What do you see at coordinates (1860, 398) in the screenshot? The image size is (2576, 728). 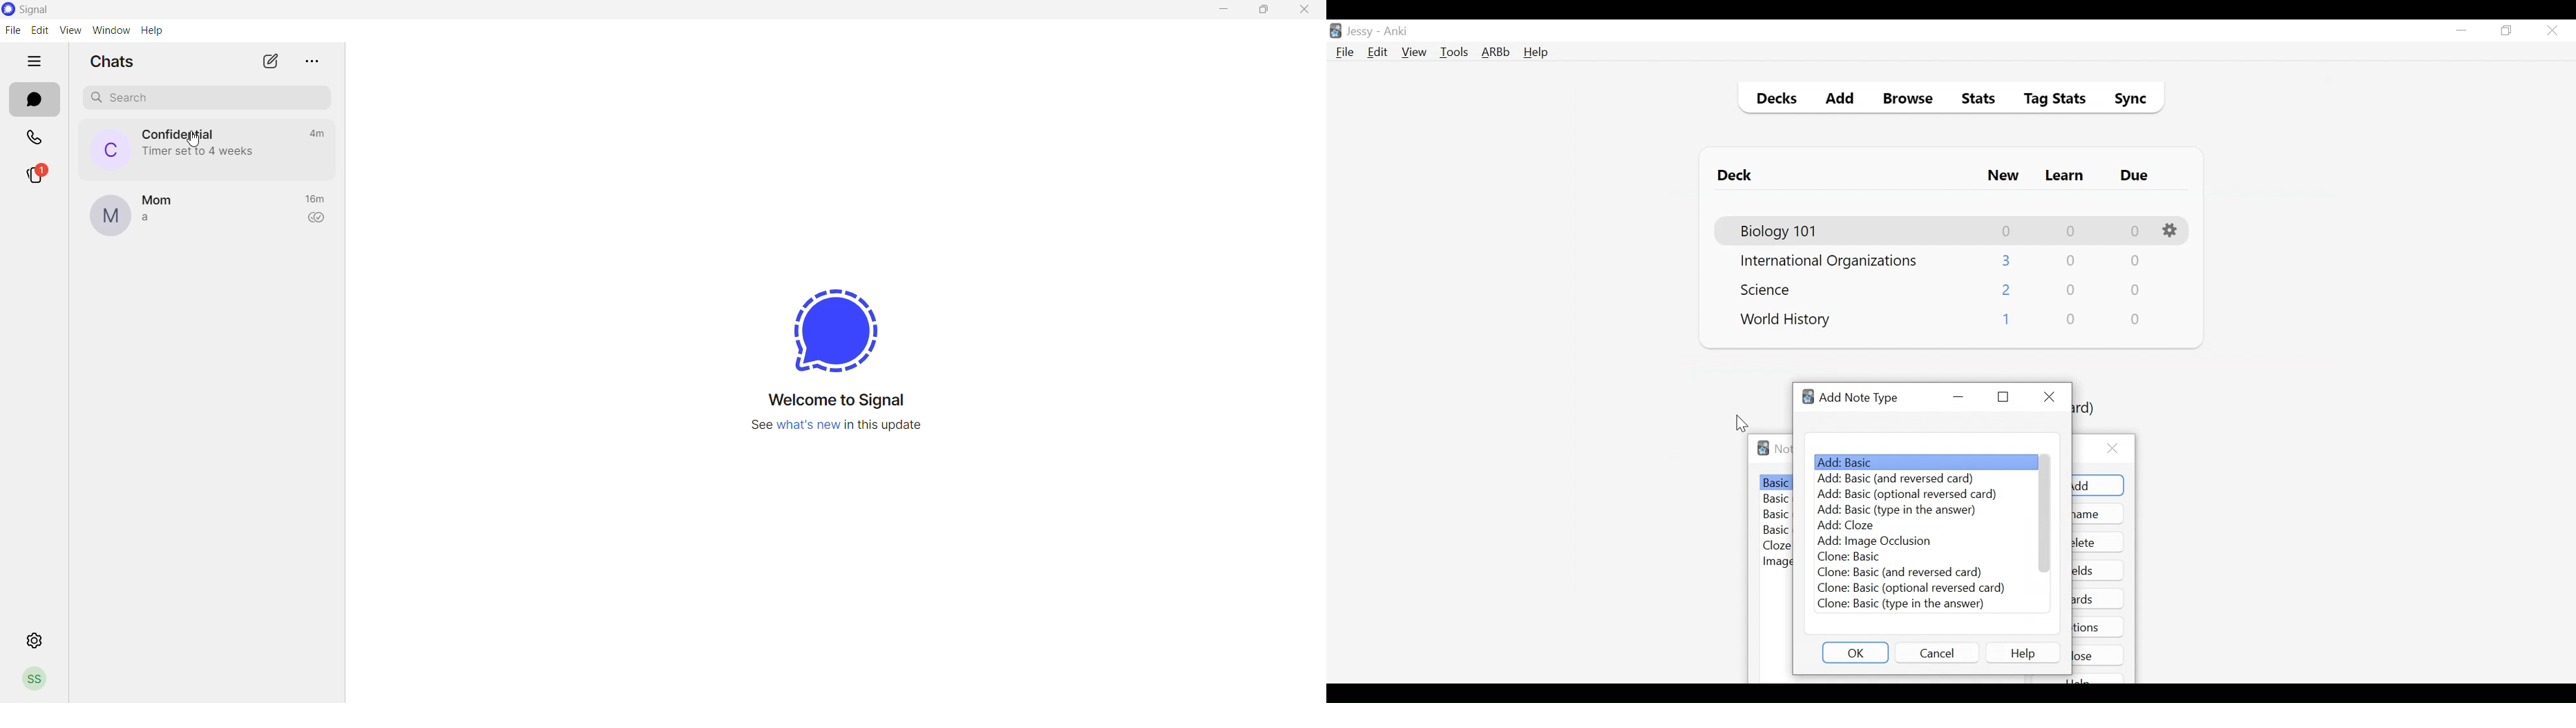 I see `Add Note Type` at bounding box center [1860, 398].